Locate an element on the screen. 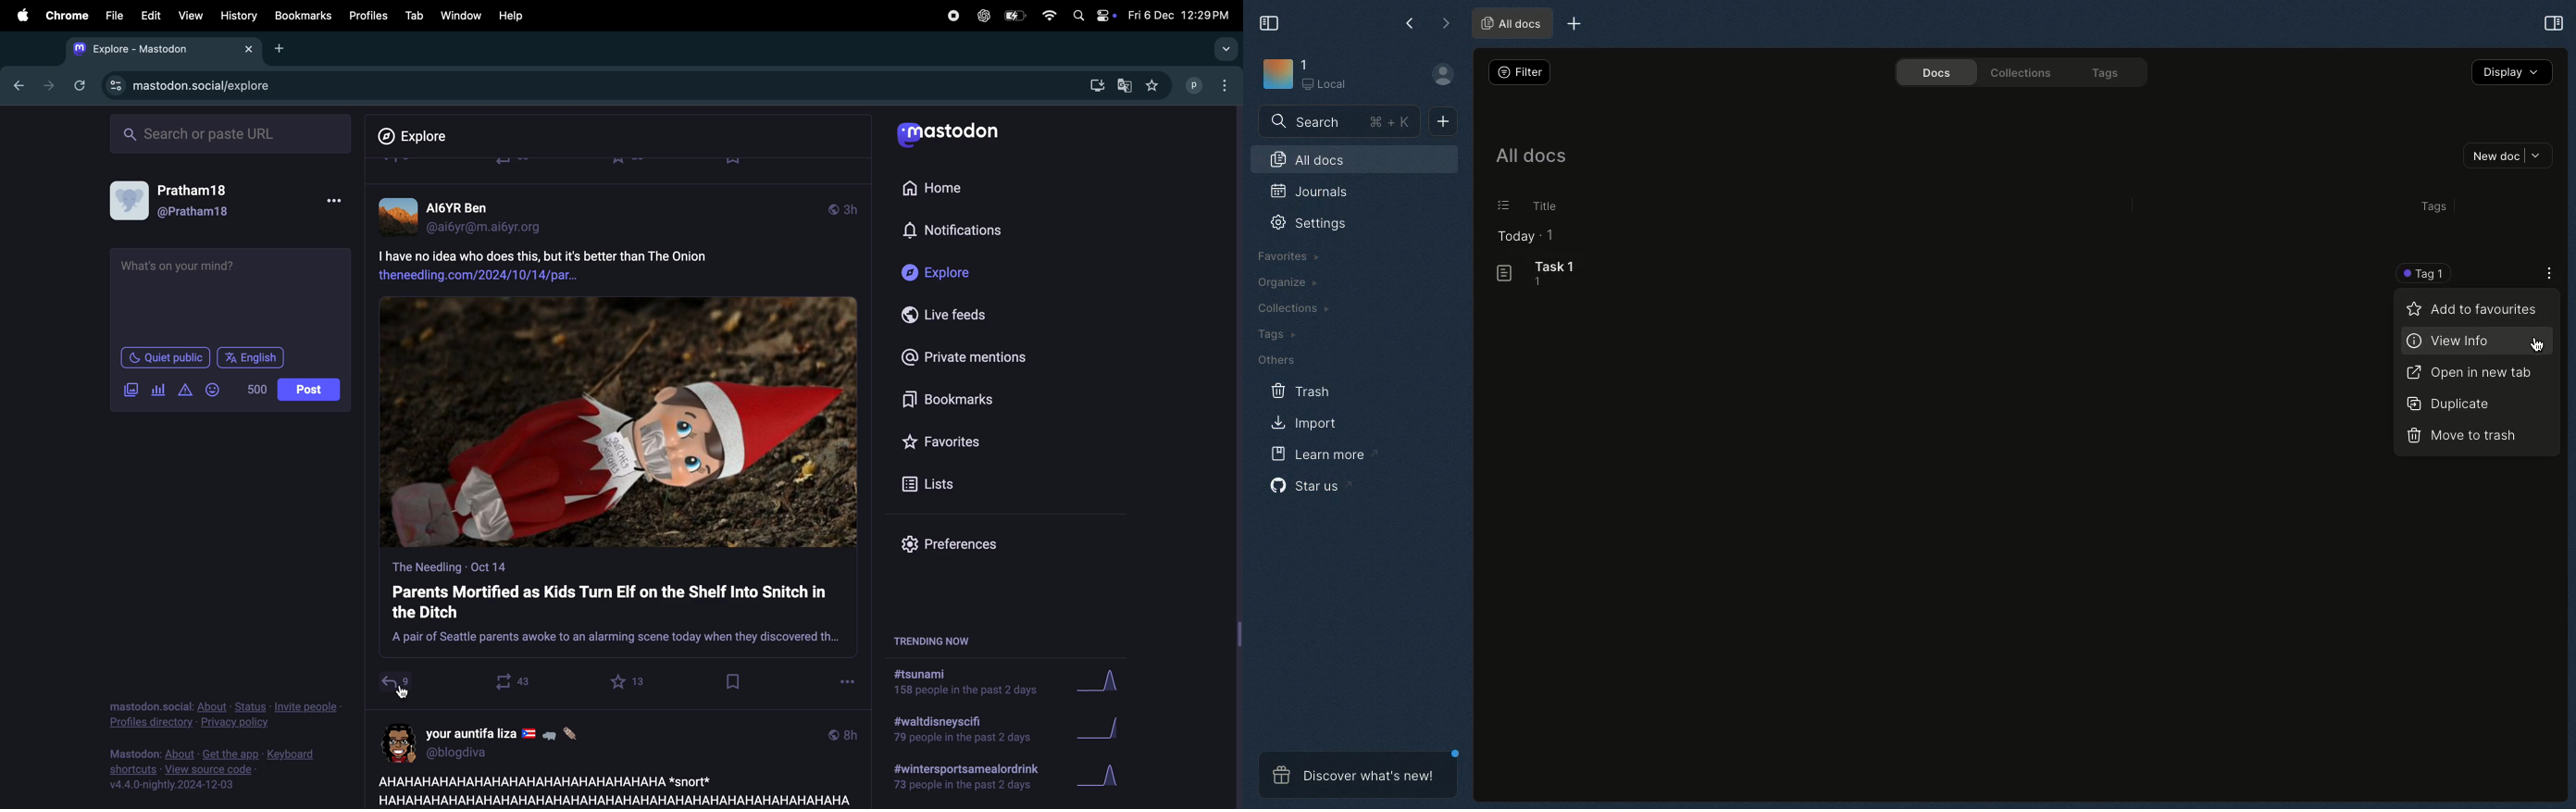 The width and height of the screenshot is (2576, 812). Duplicate is located at coordinates (2450, 404).